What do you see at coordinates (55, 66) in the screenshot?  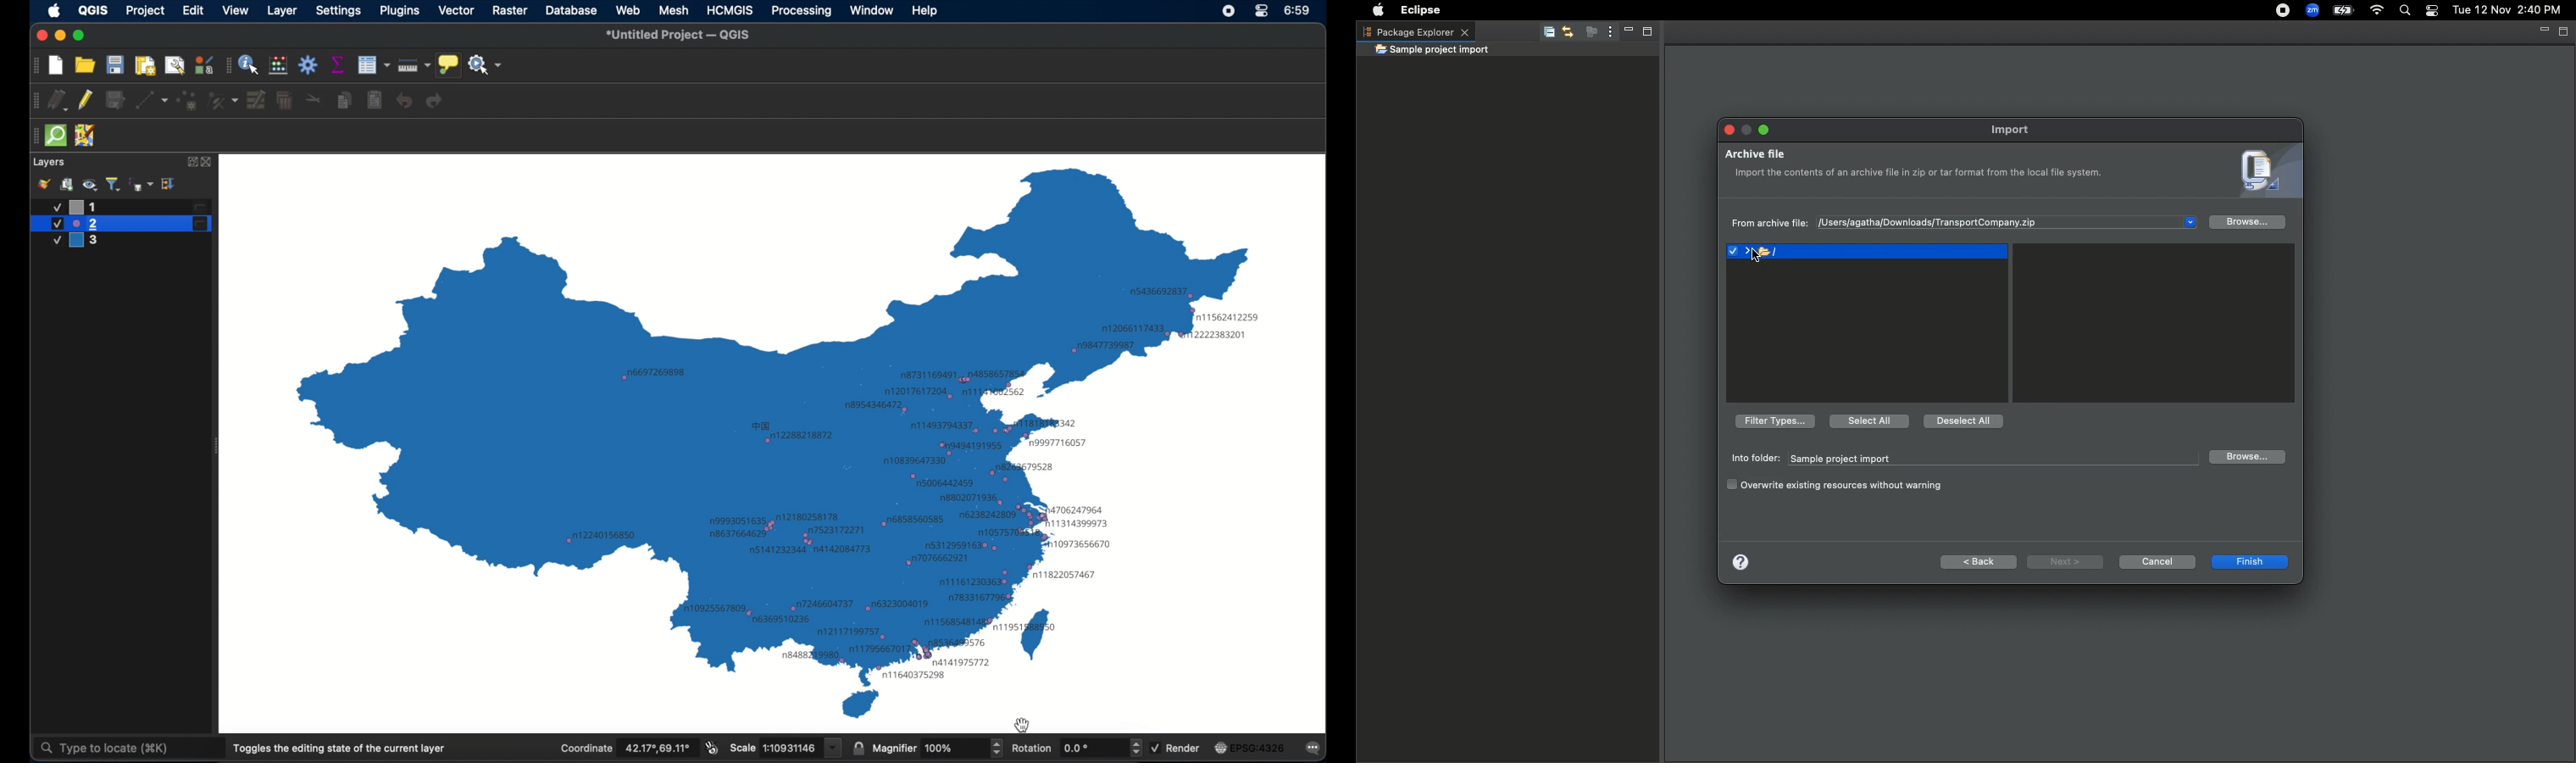 I see `new` at bounding box center [55, 66].